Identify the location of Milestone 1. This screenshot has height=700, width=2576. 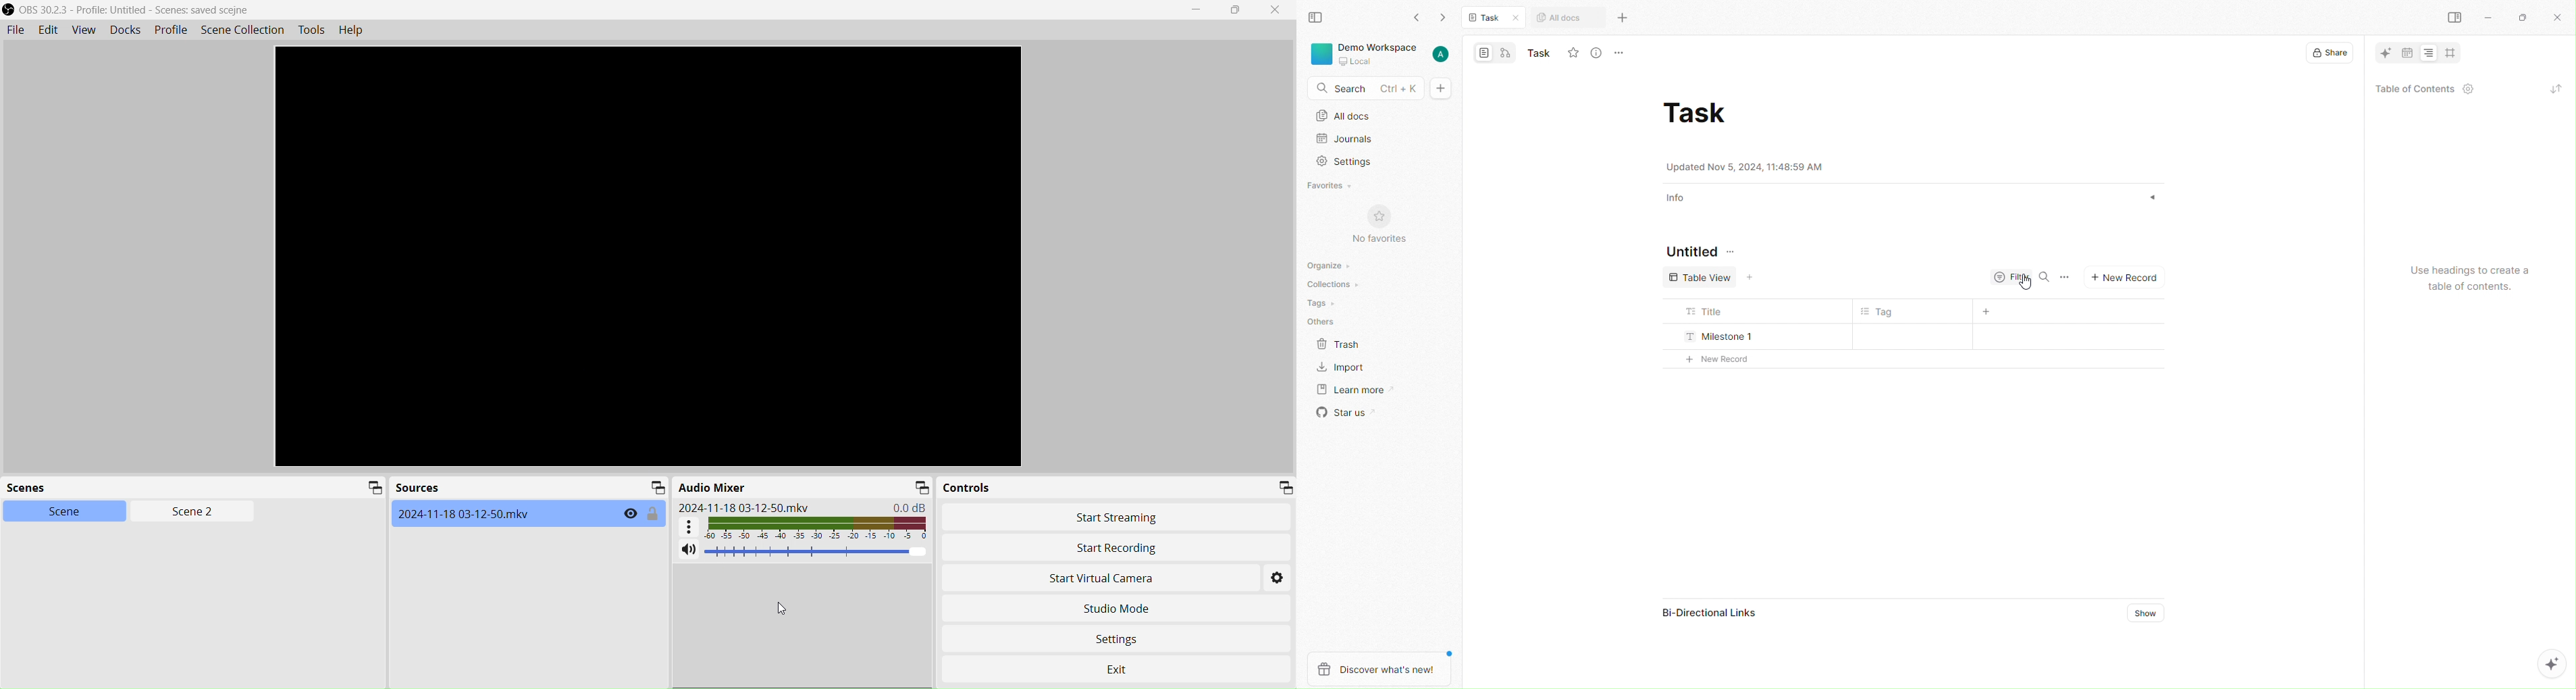
(1720, 336).